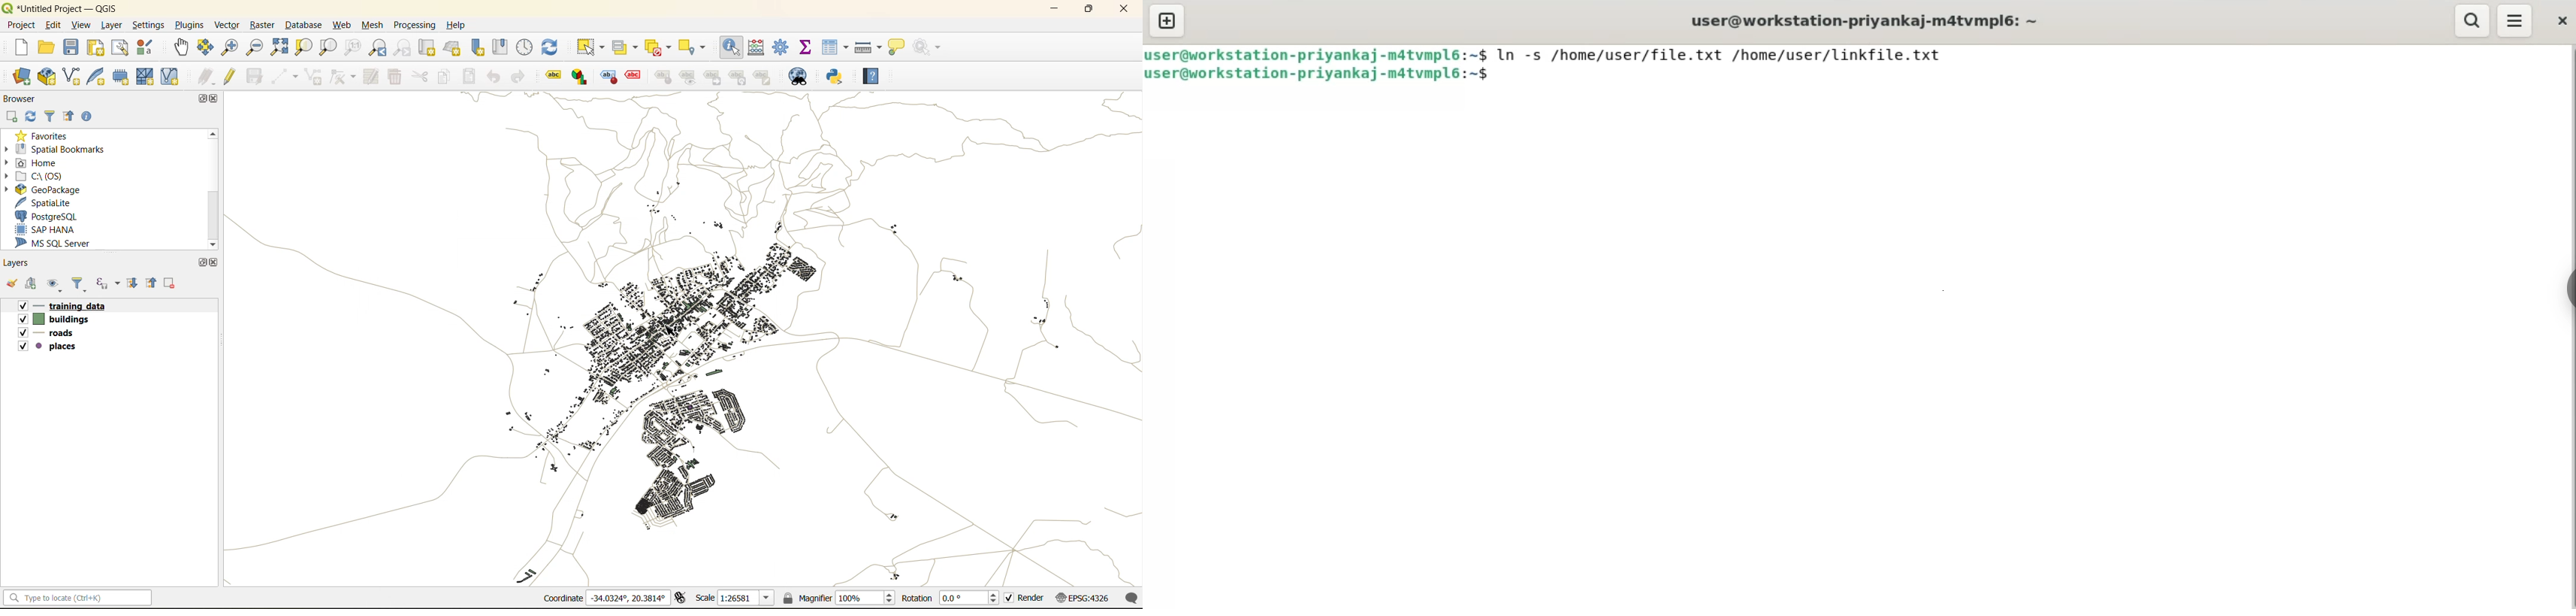 Image resolution: width=2576 pixels, height=616 pixels. What do you see at coordinates (804, 79) in the screenshot?
I see `metasearch` at bounding box center [804, 79].